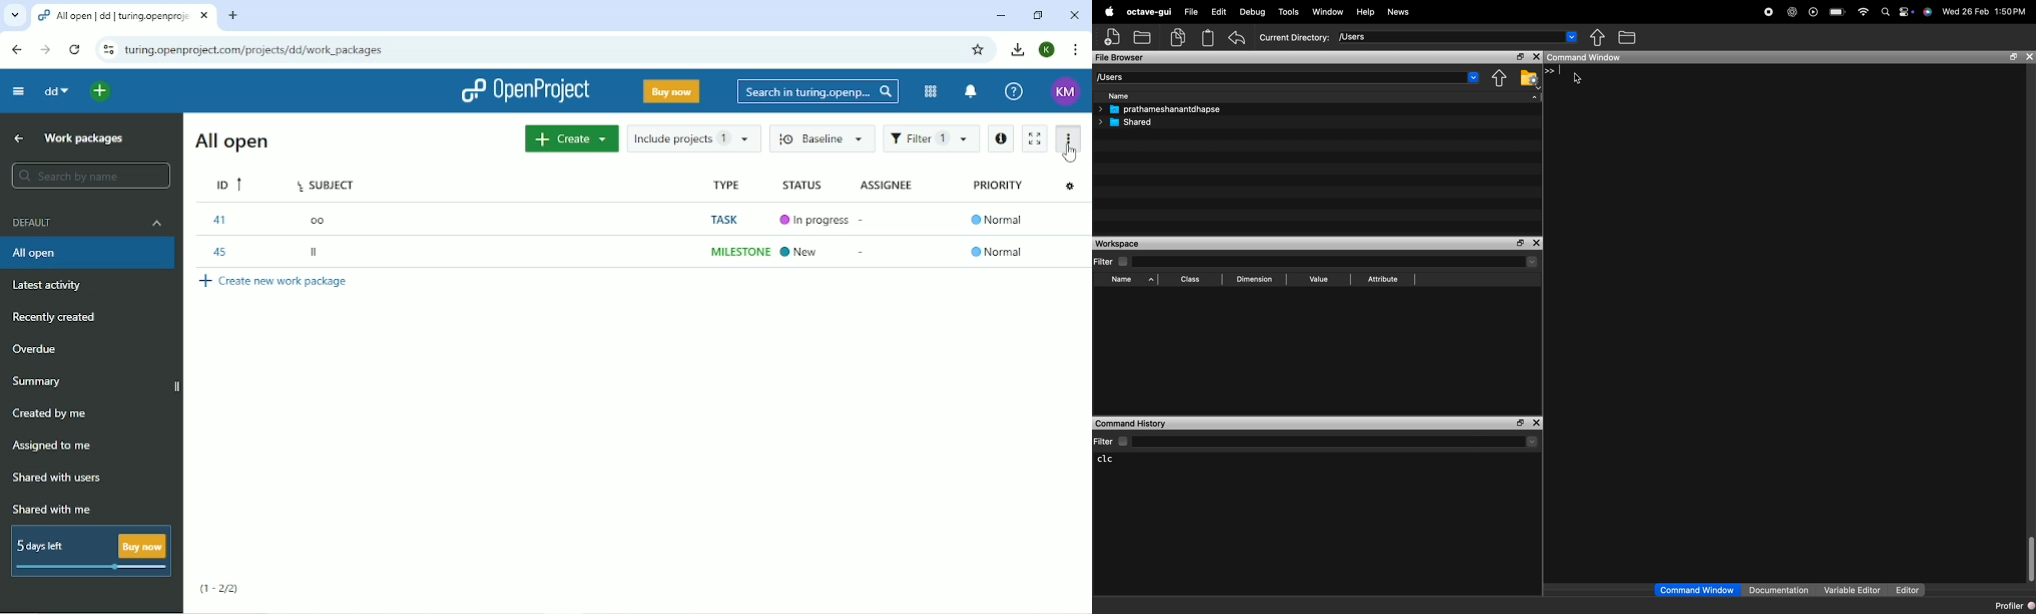 The image size is (2044, 616). What do you see at coordinates (1862, 11) in the screenshot?
I see `wifi` at bounding box center [1862, 11].